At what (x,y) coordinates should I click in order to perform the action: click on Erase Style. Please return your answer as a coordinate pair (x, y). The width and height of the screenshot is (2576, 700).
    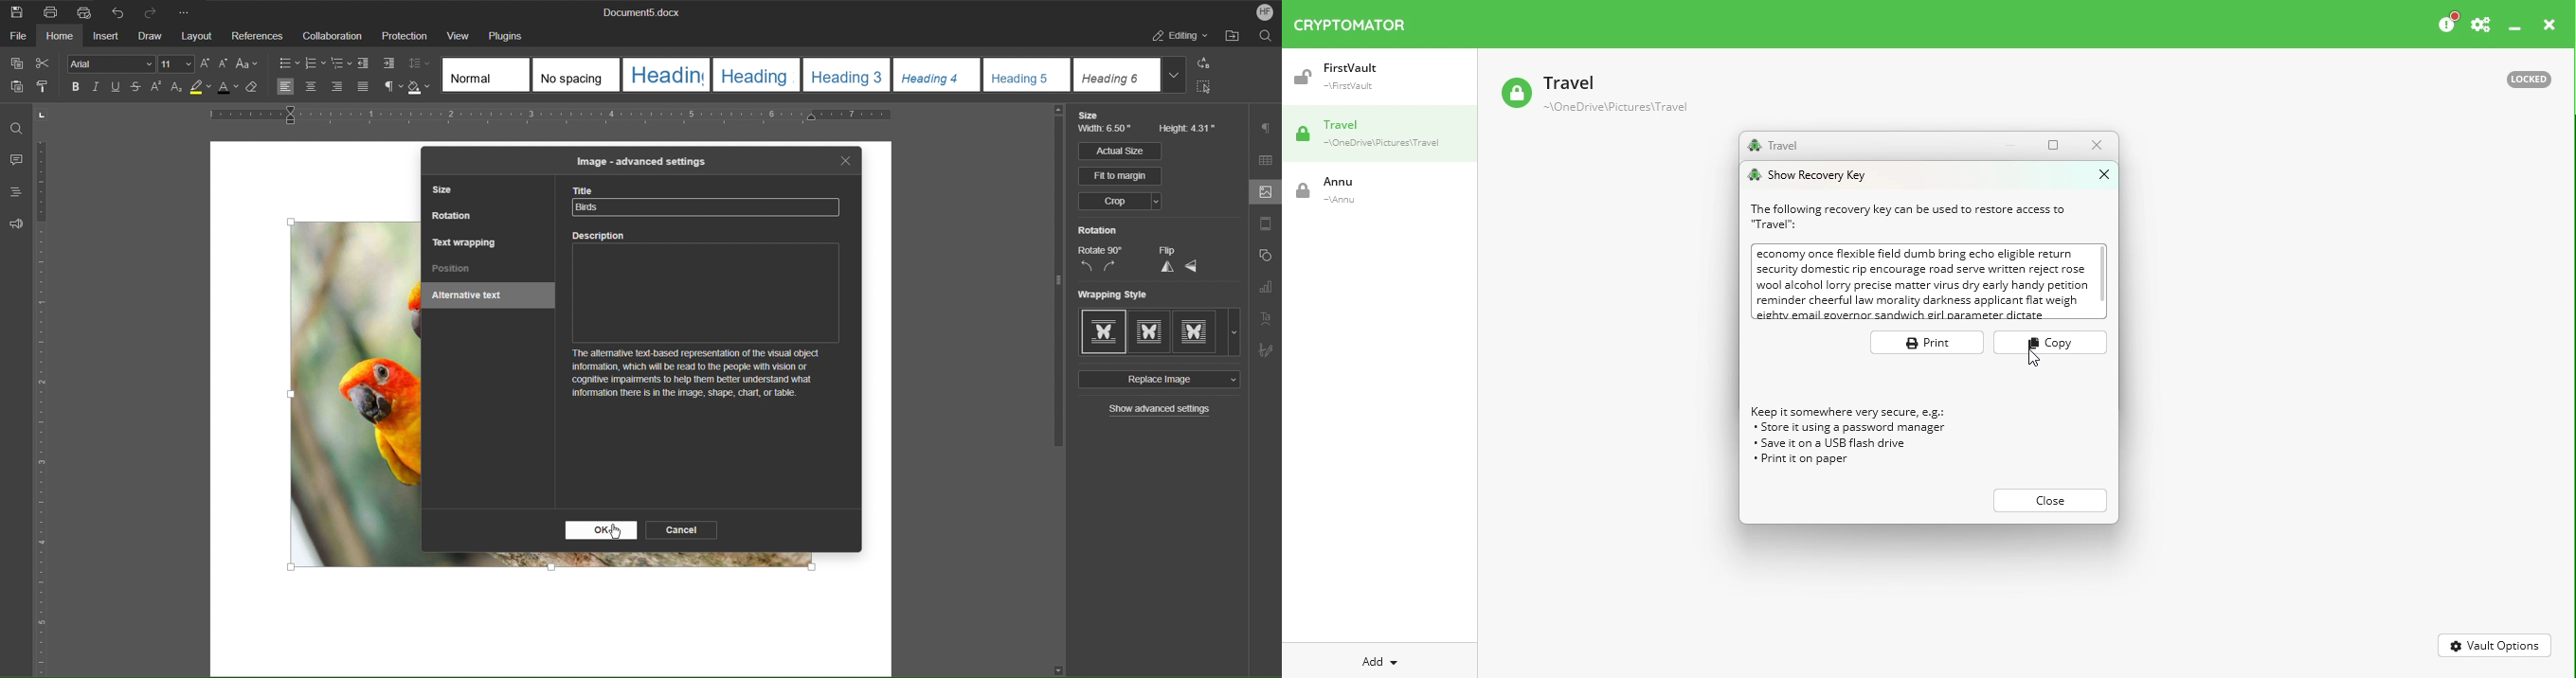
    Looking at the image, I should click on (259, 91).